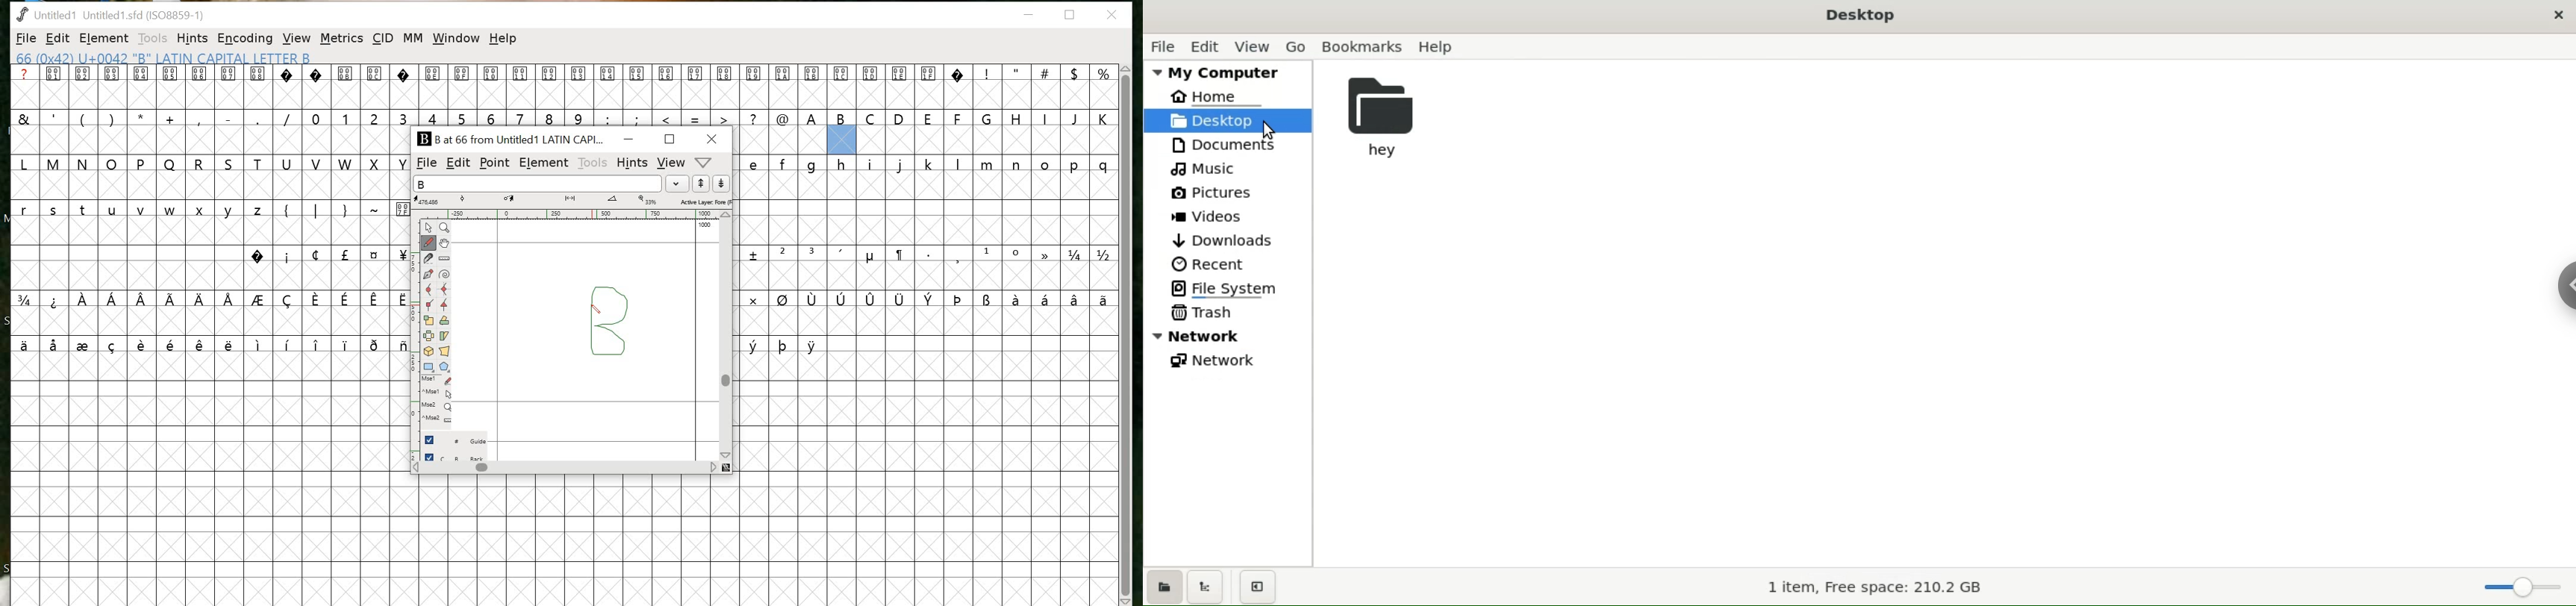 The height and width of the screenshot is (616, 2576). Describe the element at coordinates (1861, 15) in the screenshot. I see `desktop` at that location.